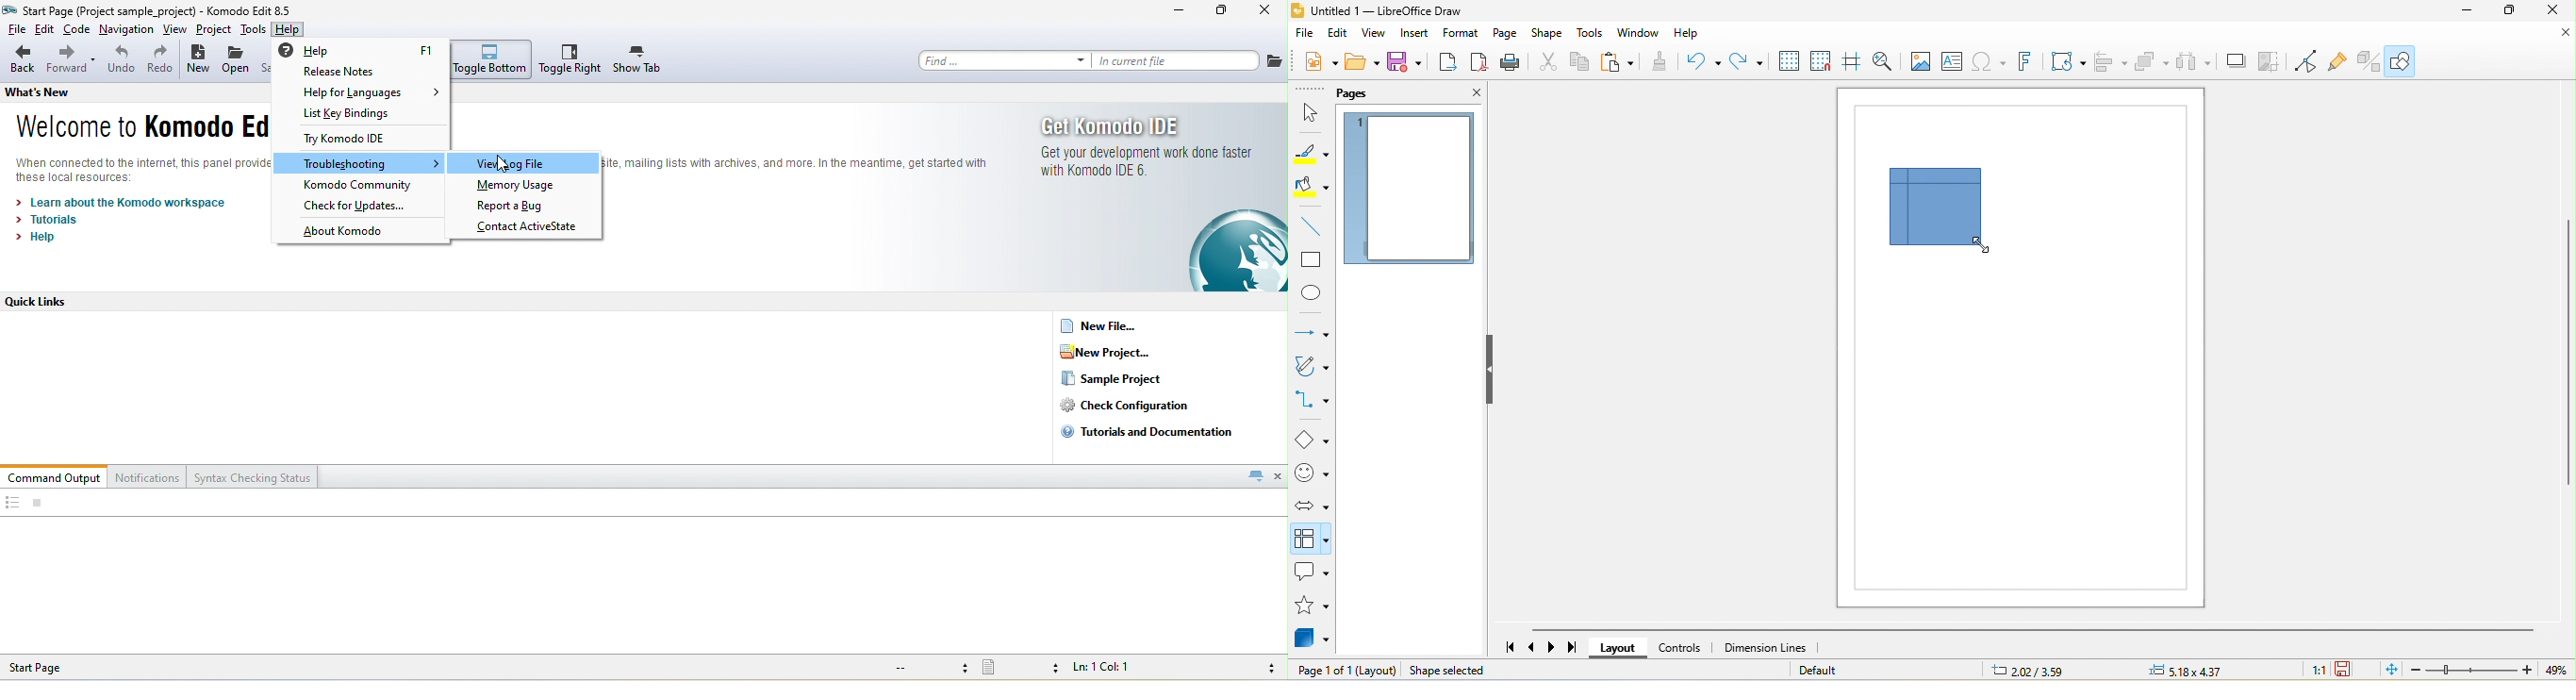 The width and height of the screenshot is (2576, 700). I want to click on help for languages, so click(372, 92).